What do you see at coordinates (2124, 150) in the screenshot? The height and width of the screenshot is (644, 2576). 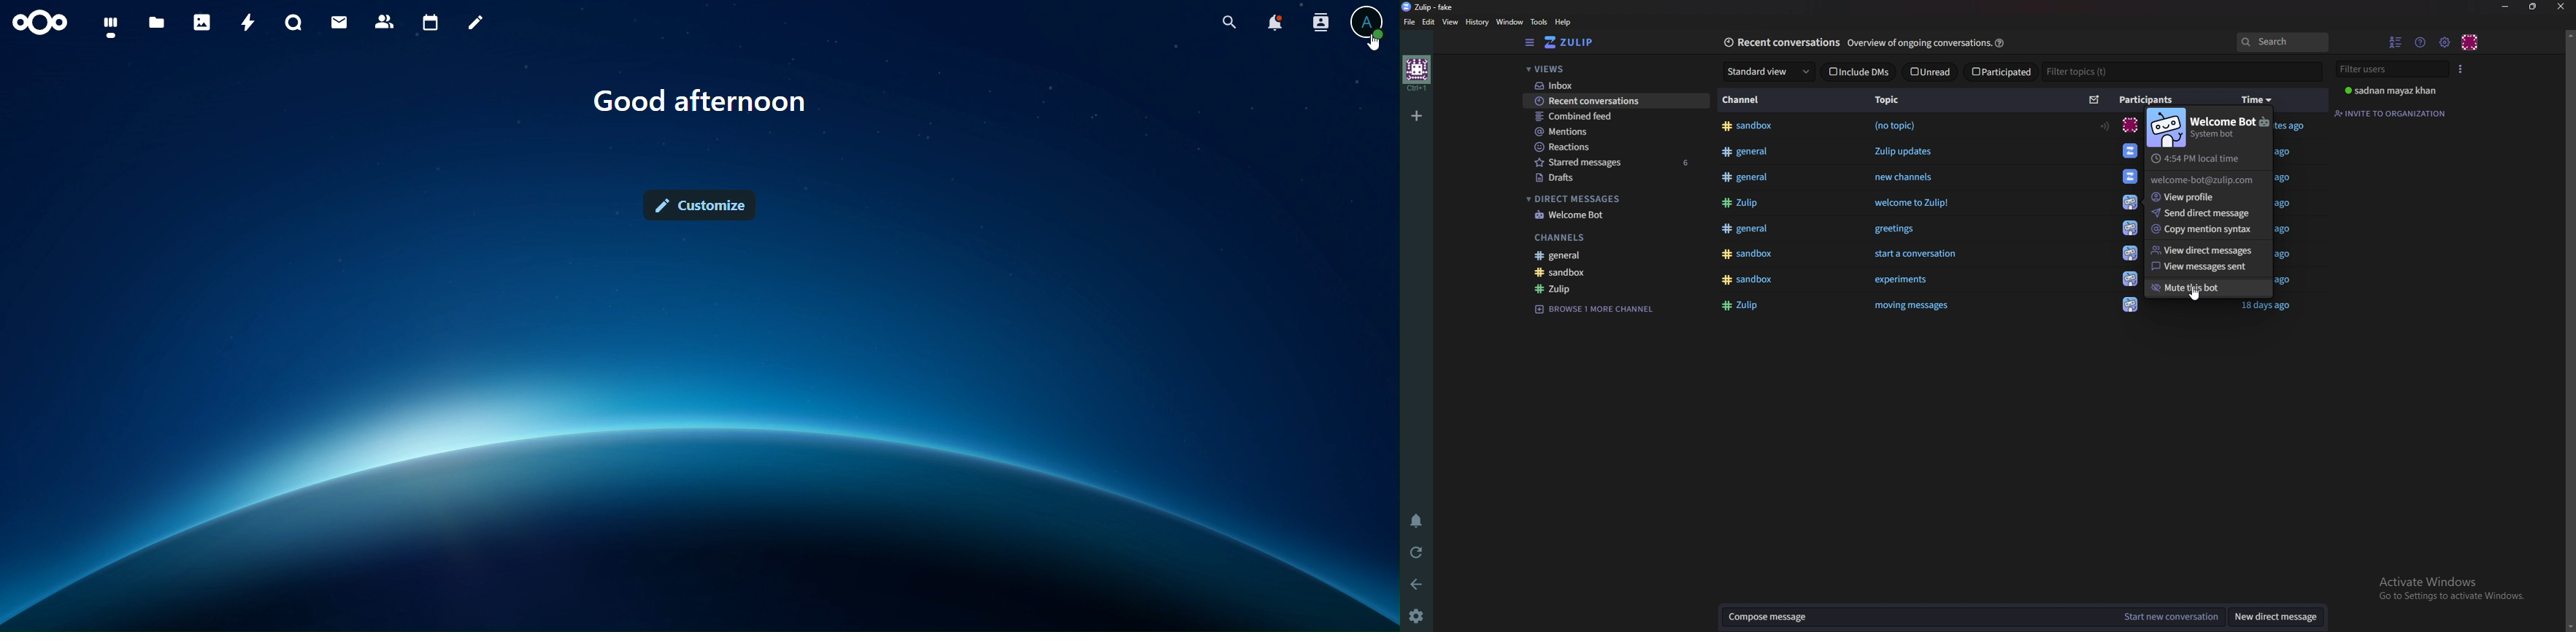 I see `icon` at bounding box center [2124, 150].